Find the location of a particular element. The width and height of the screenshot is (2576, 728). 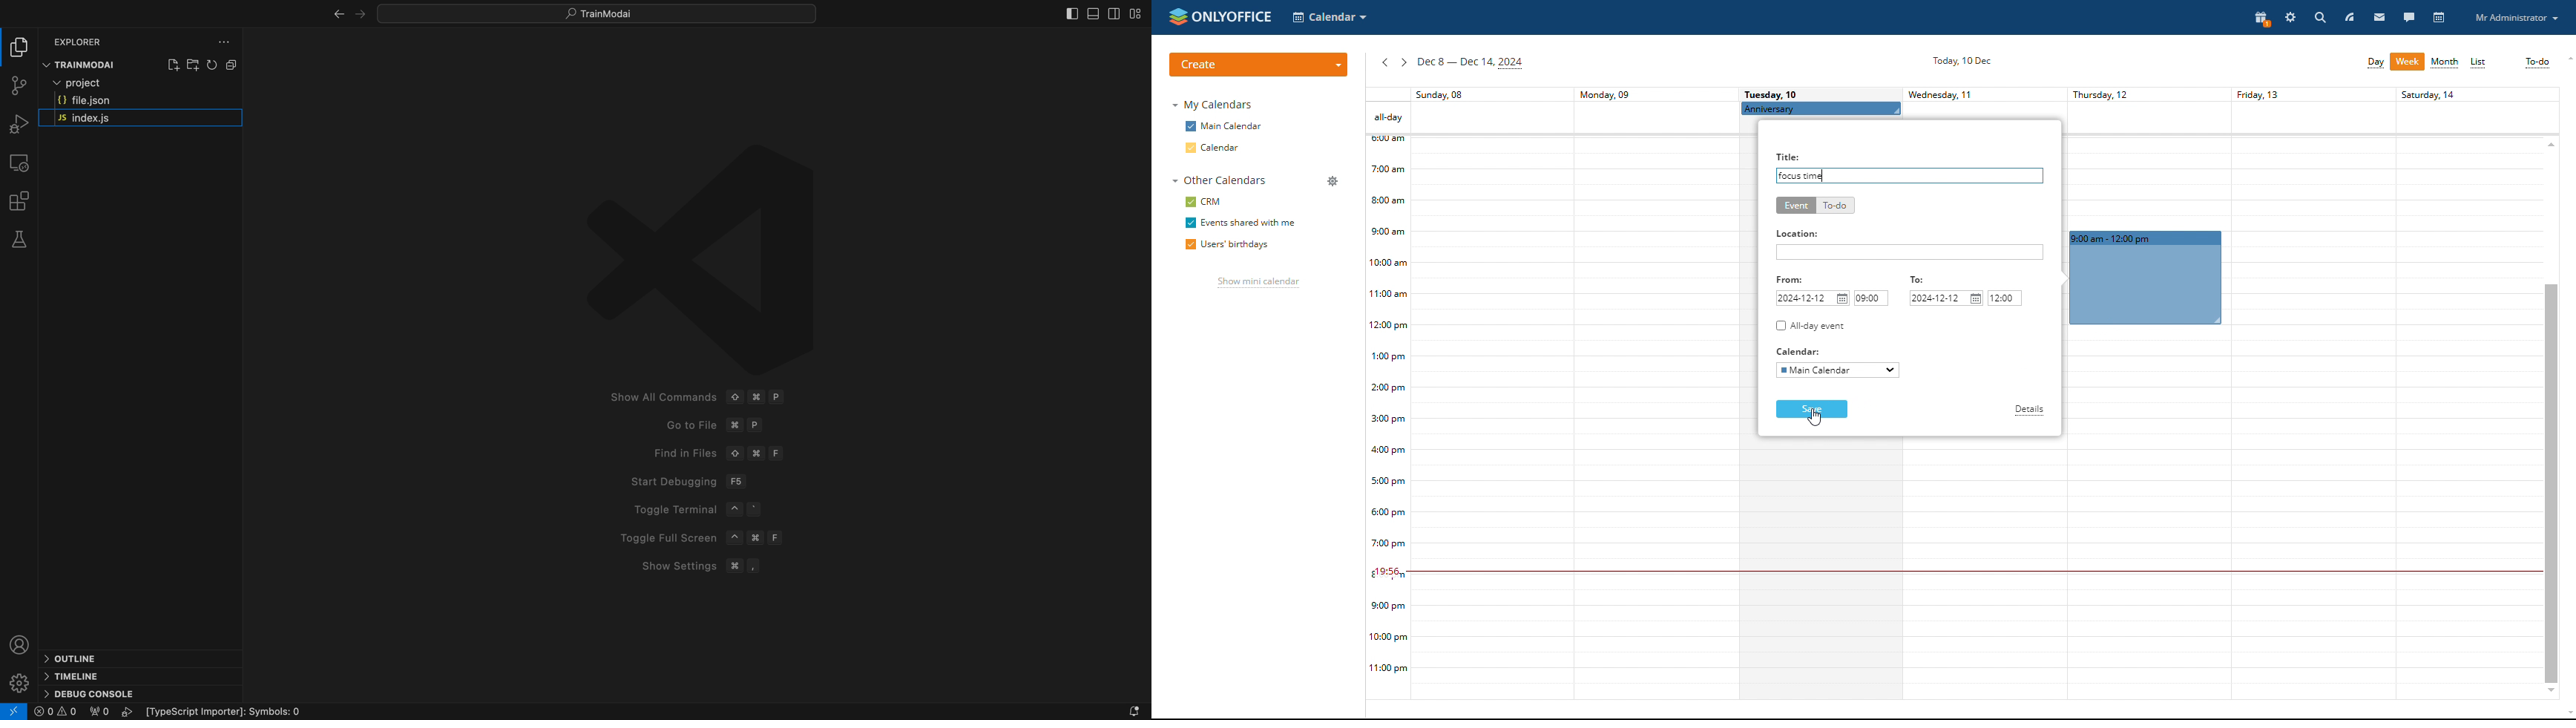

talk is located at coordinates (2410, 17).